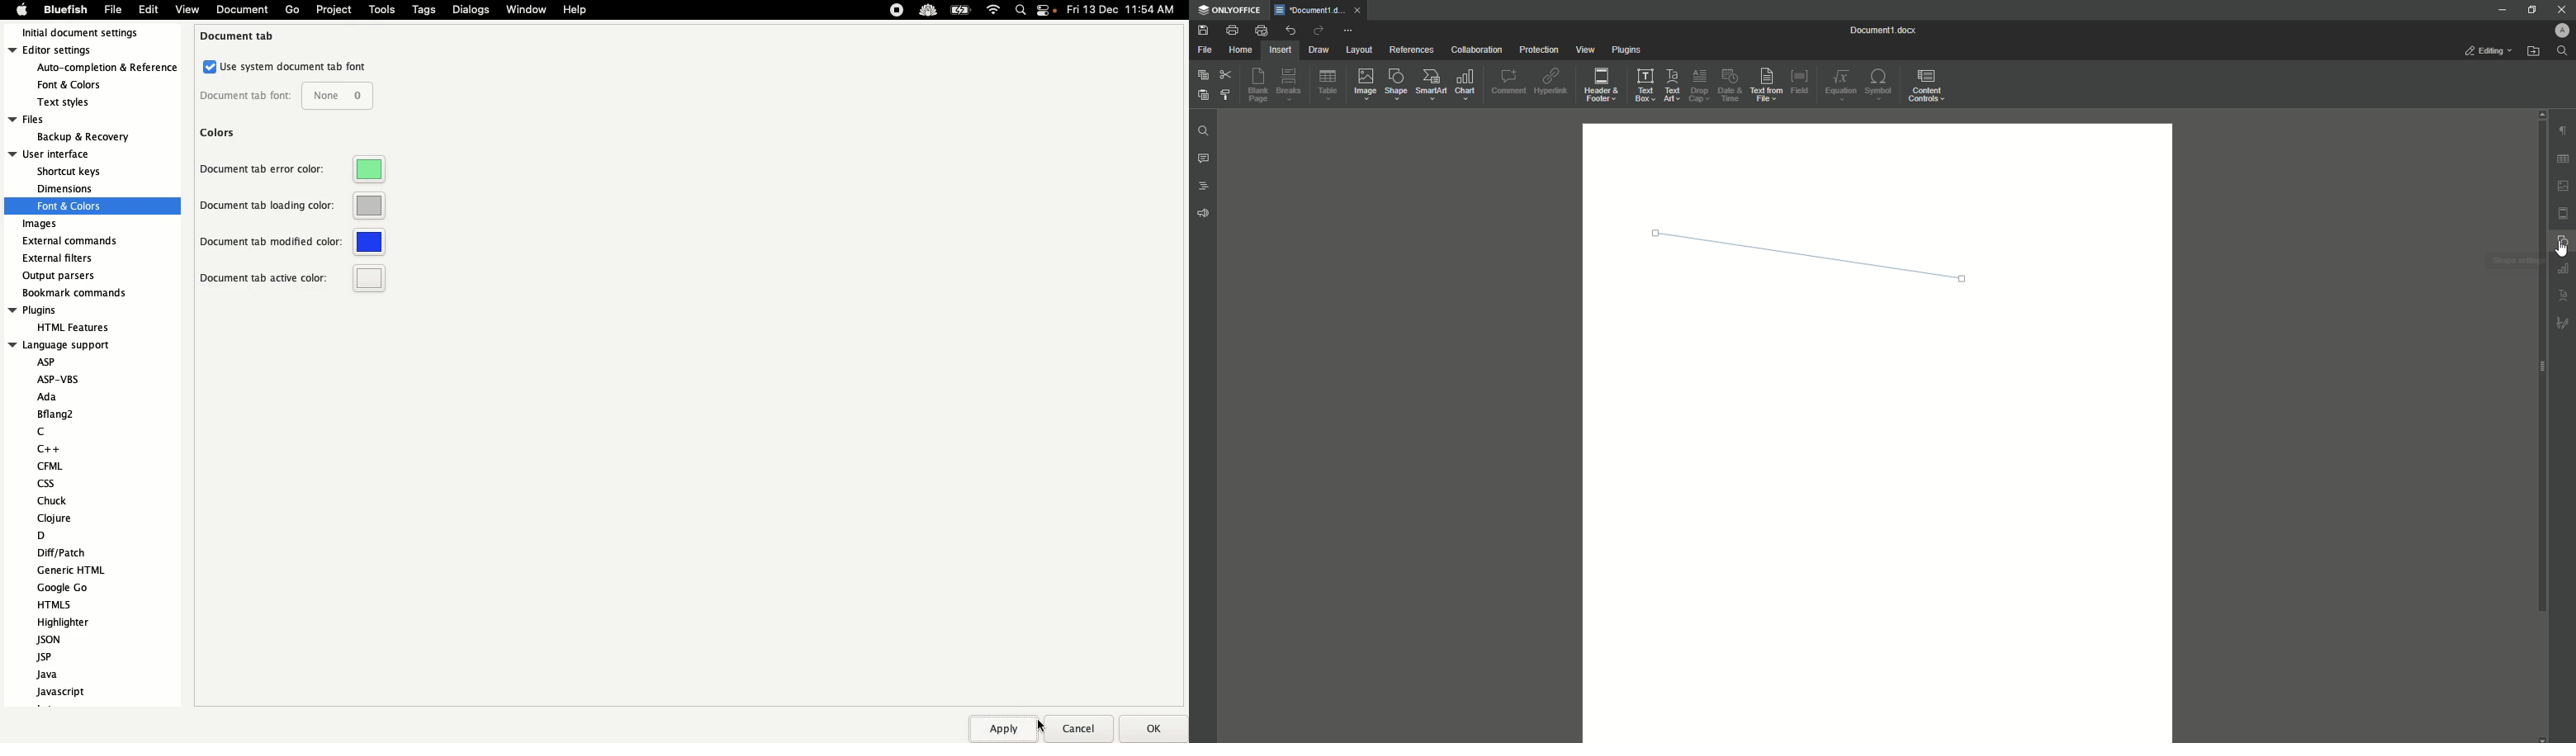  Describe the element at coordinates (1928, 86) in the screenshot. I see `Content Controls` at that location.